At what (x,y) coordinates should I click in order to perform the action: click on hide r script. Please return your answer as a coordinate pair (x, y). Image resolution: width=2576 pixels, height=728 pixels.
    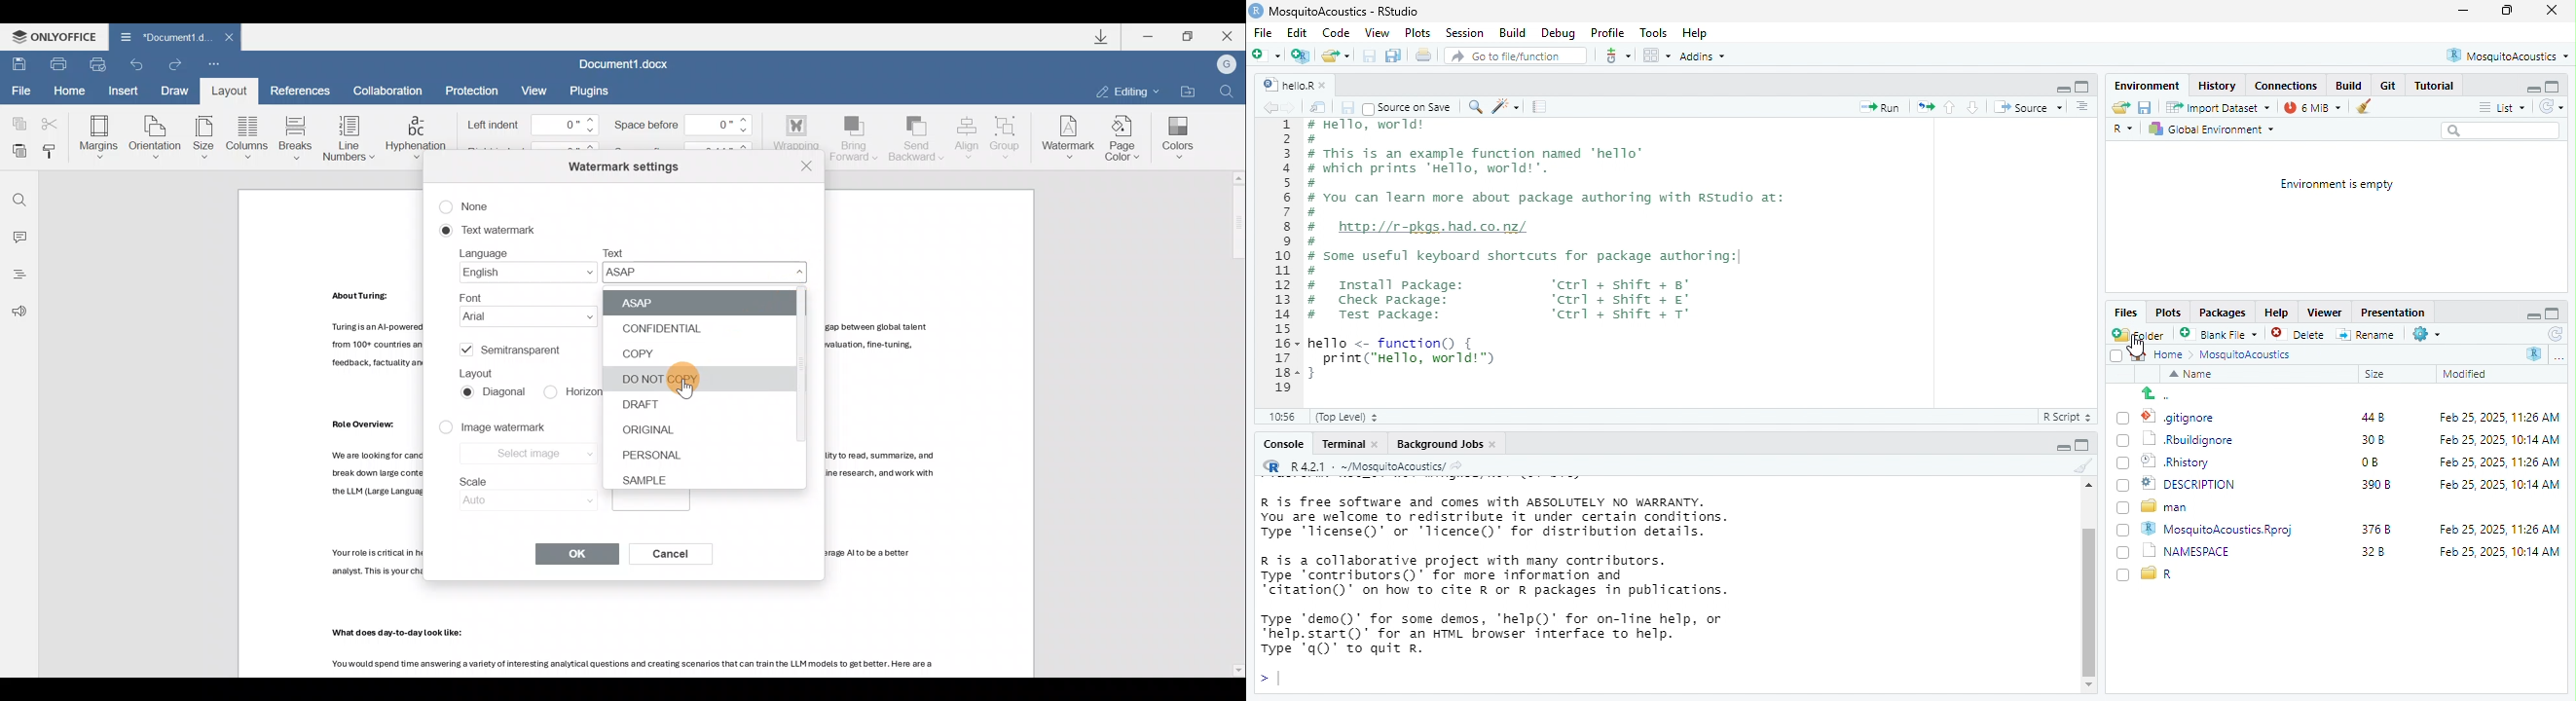
    Looking at the image, I should click on (2059, 86).